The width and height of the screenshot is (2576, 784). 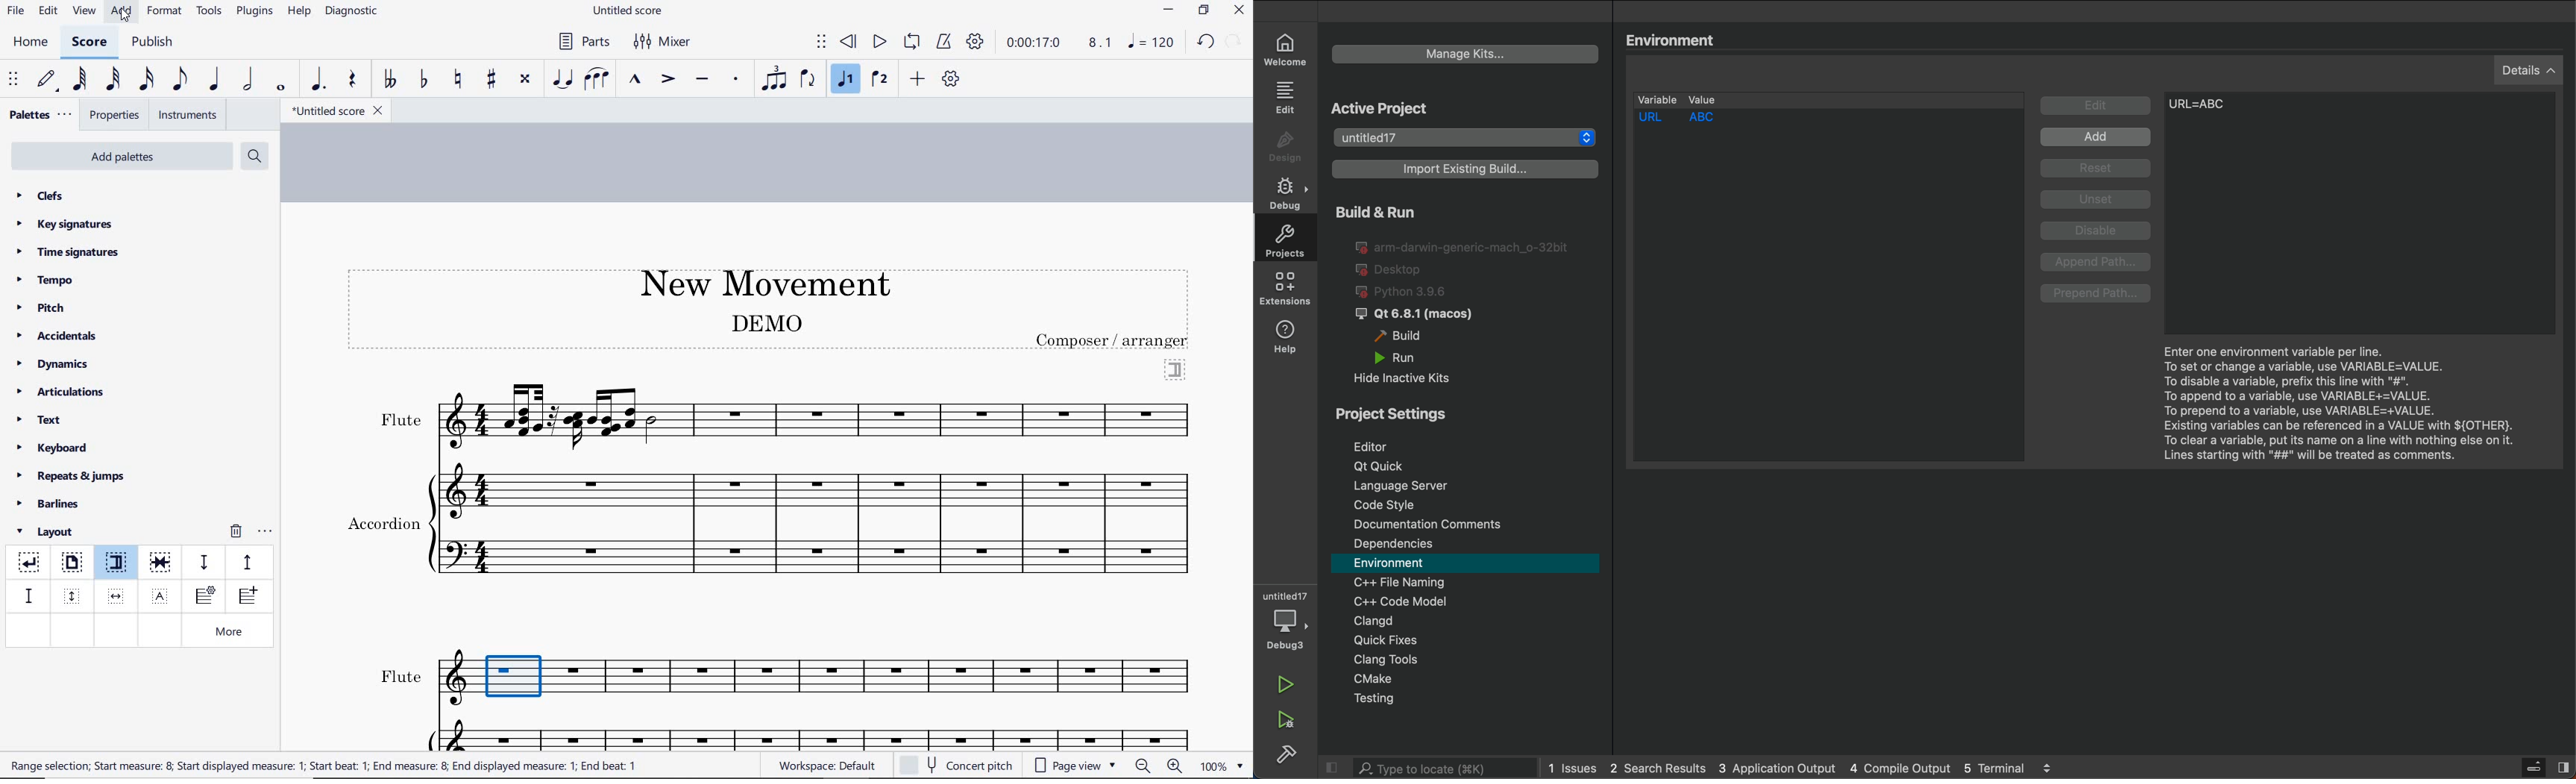 I want to click on saved  variable , so click(x=1727, y=124).